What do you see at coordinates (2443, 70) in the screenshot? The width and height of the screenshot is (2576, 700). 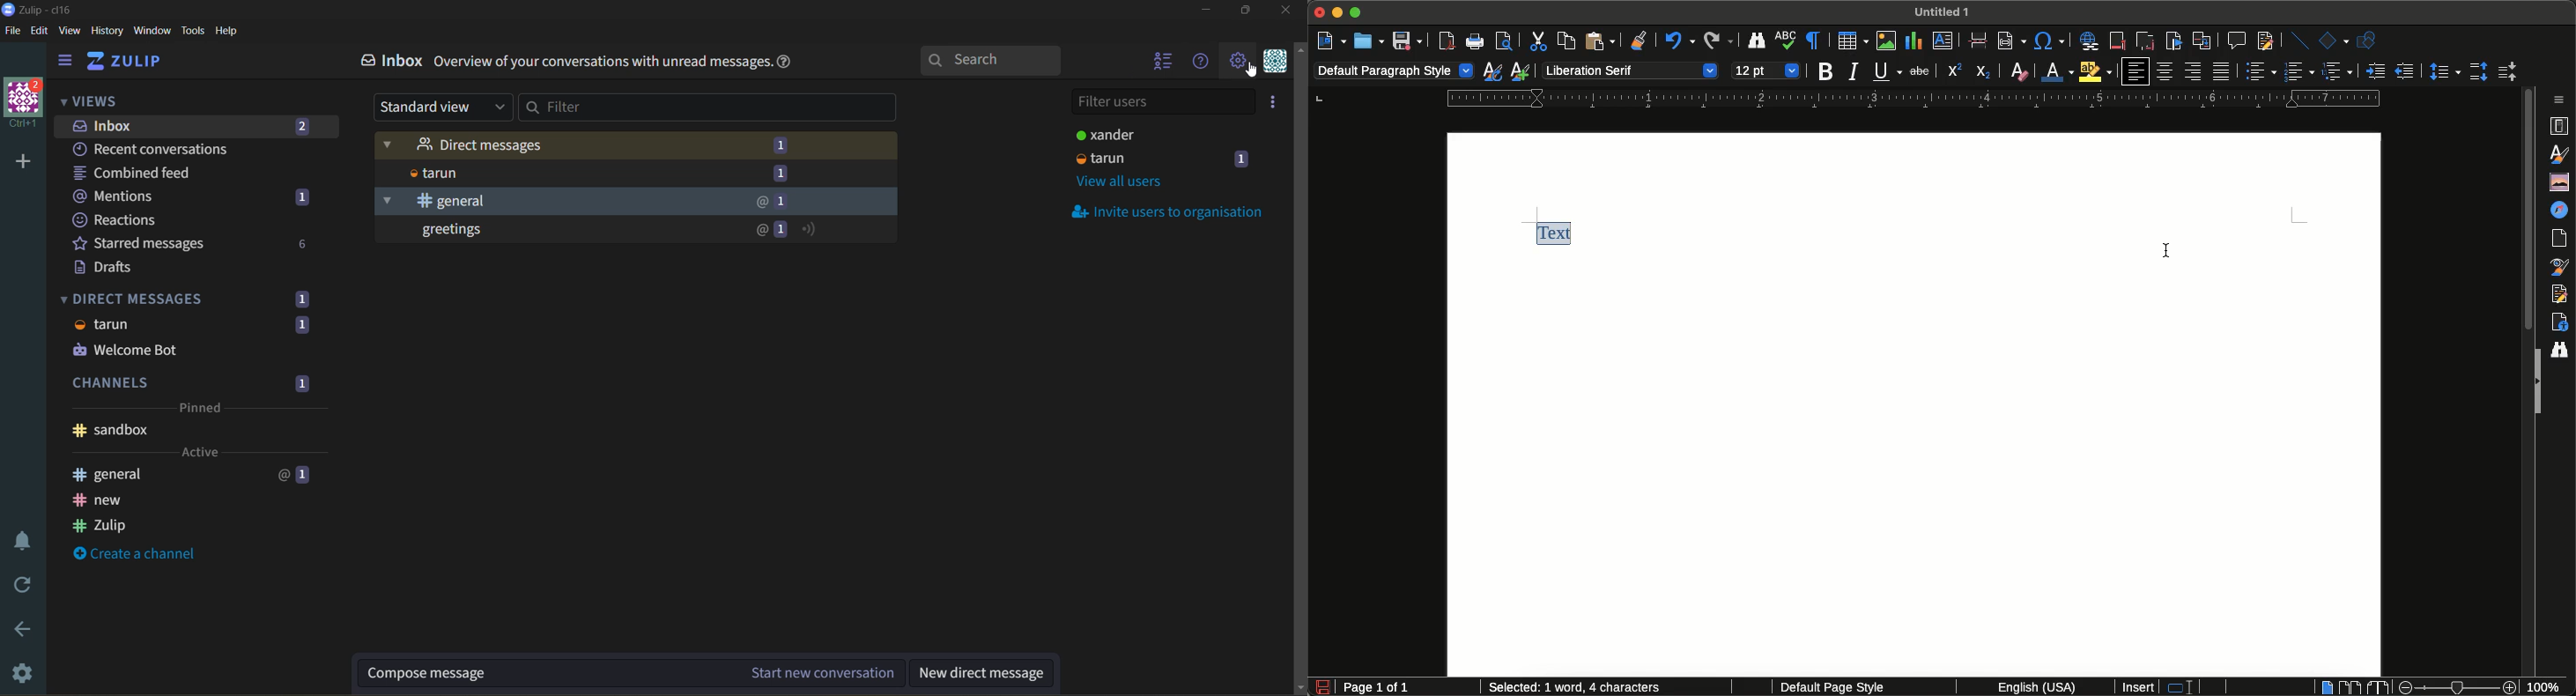 I see `Set line spacing` at bounding box center [2443, 70].